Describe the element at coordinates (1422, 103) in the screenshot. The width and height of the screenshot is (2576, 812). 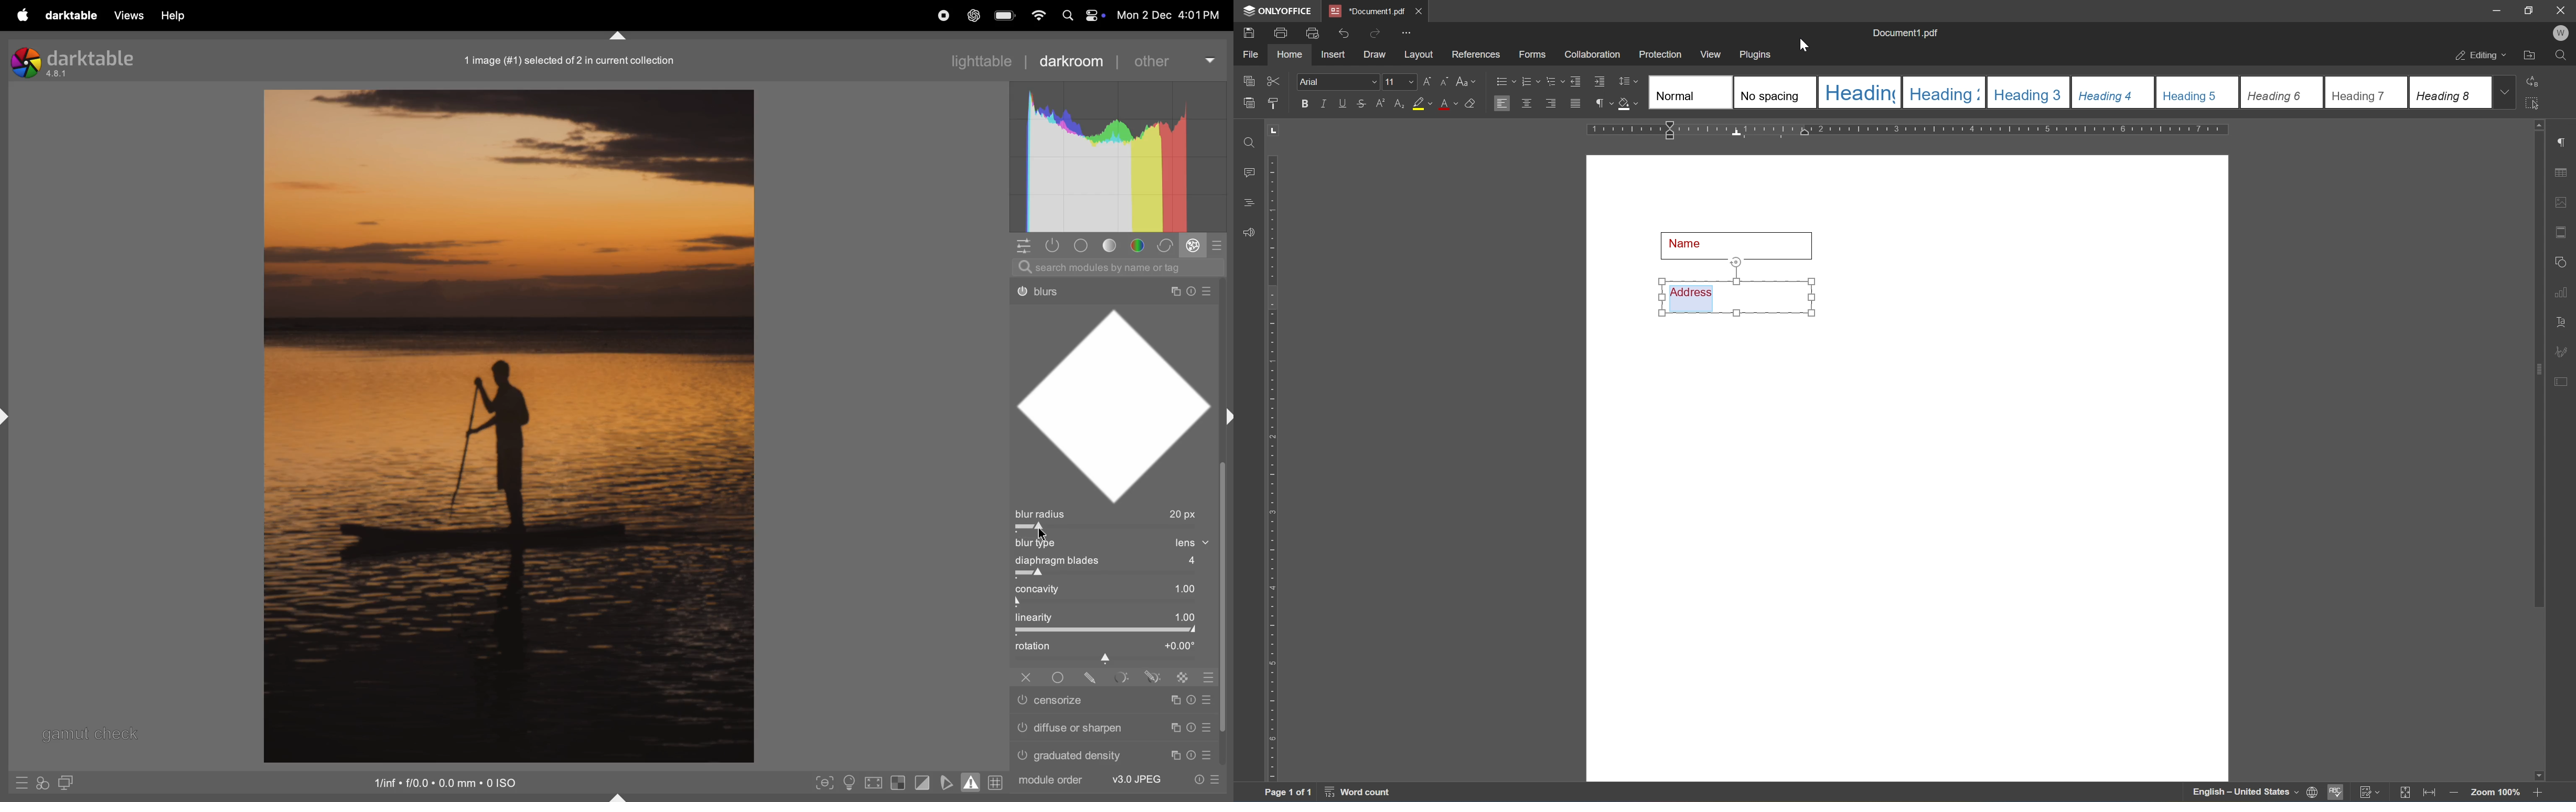
I see `highlight color` at that location.